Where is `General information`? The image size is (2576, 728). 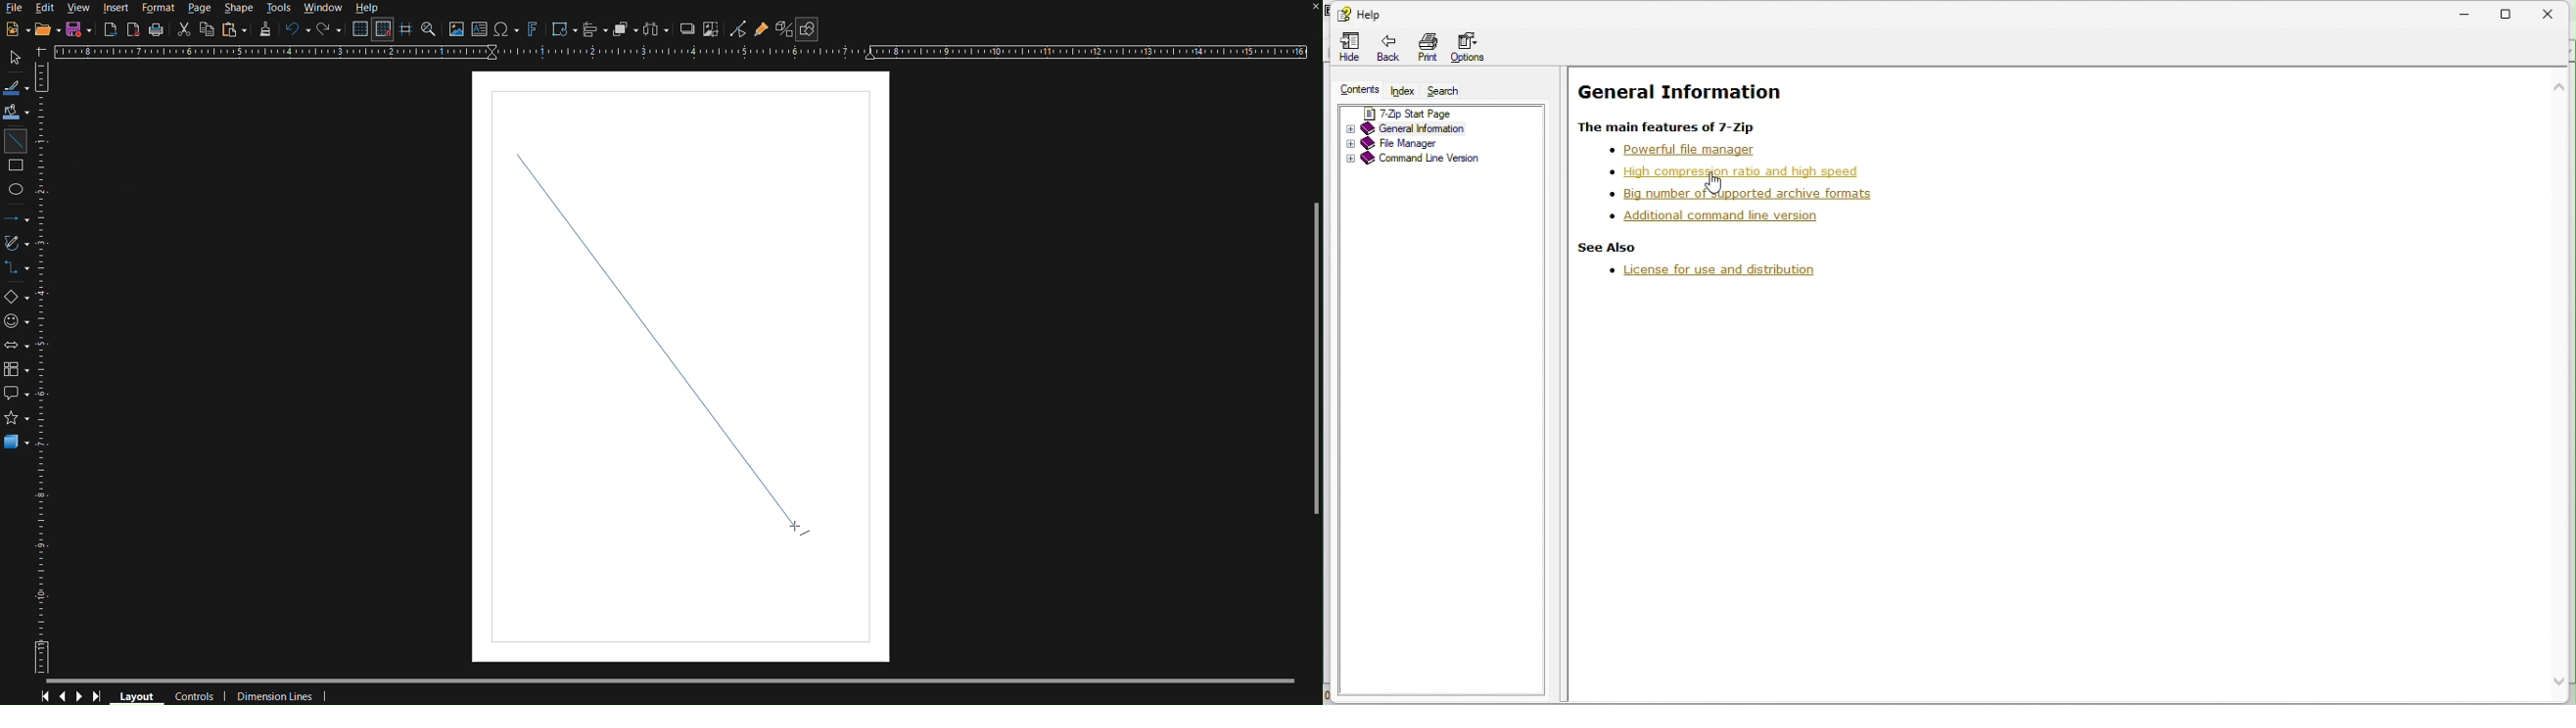 General information is located at coordinates (1433, 126).